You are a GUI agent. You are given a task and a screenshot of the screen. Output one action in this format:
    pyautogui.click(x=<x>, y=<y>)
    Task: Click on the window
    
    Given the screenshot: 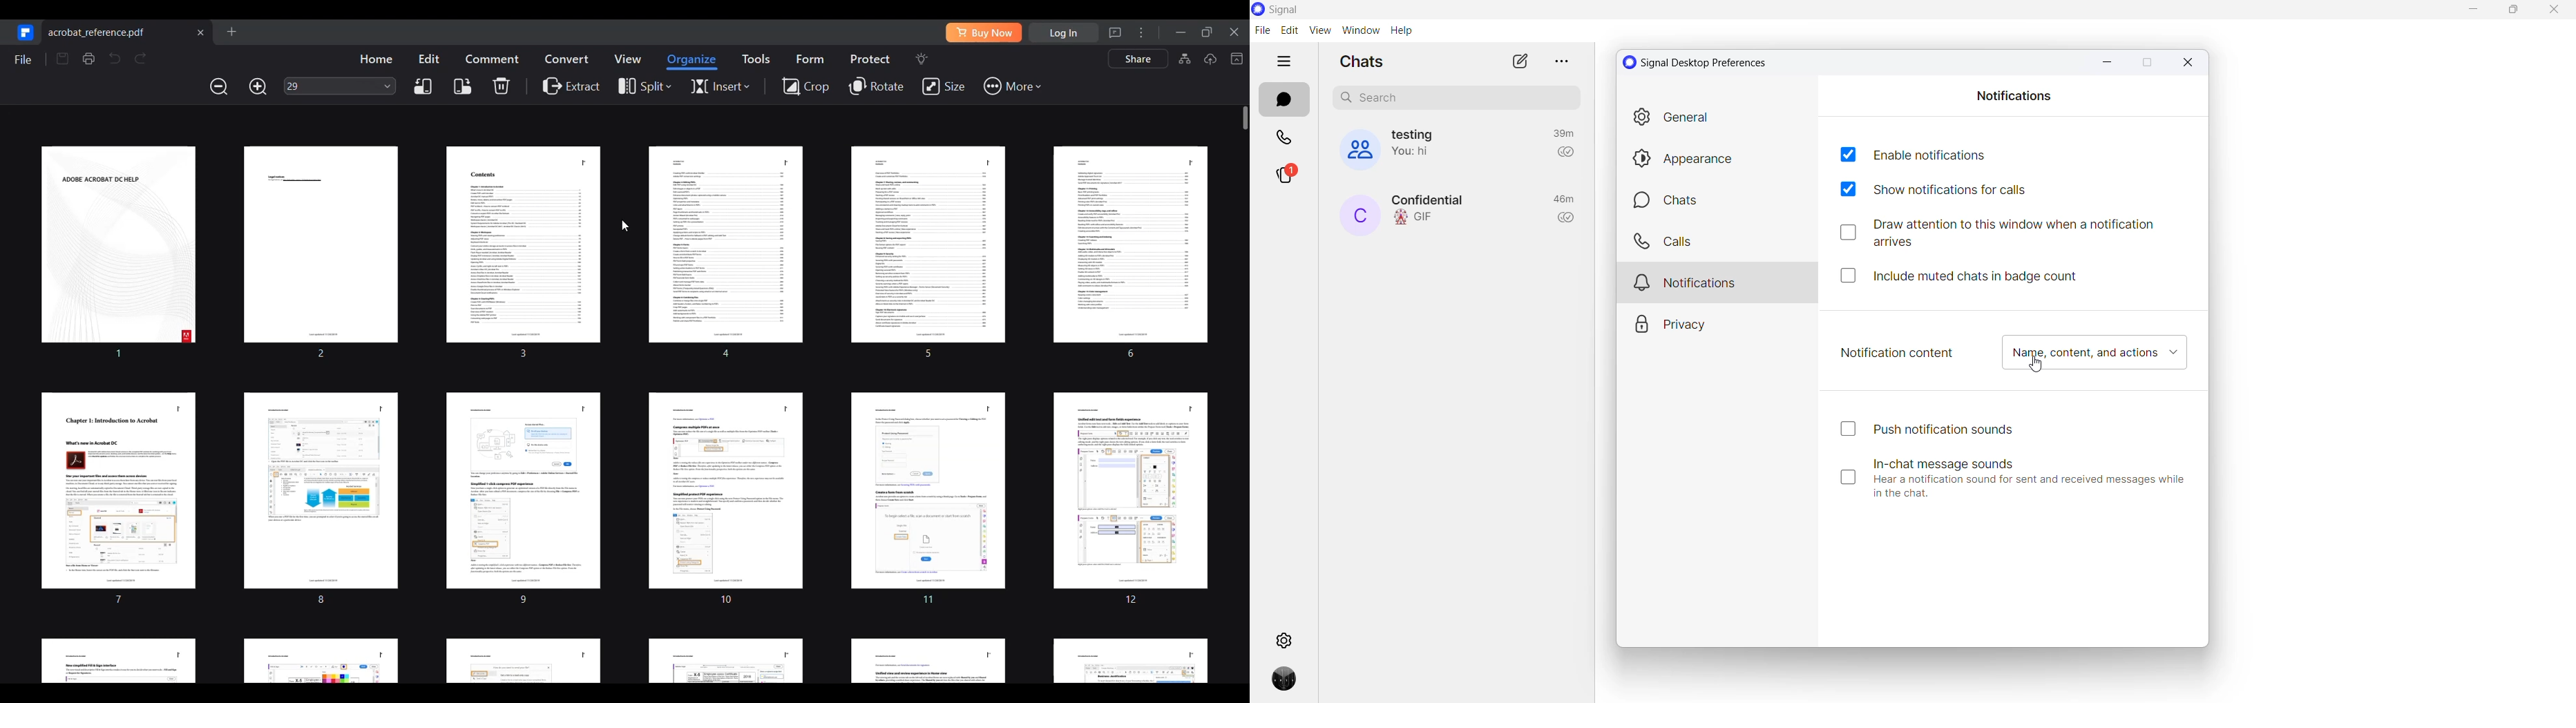 What is the action you would take?
    pyautogui.click(x=1359, y=30)
    